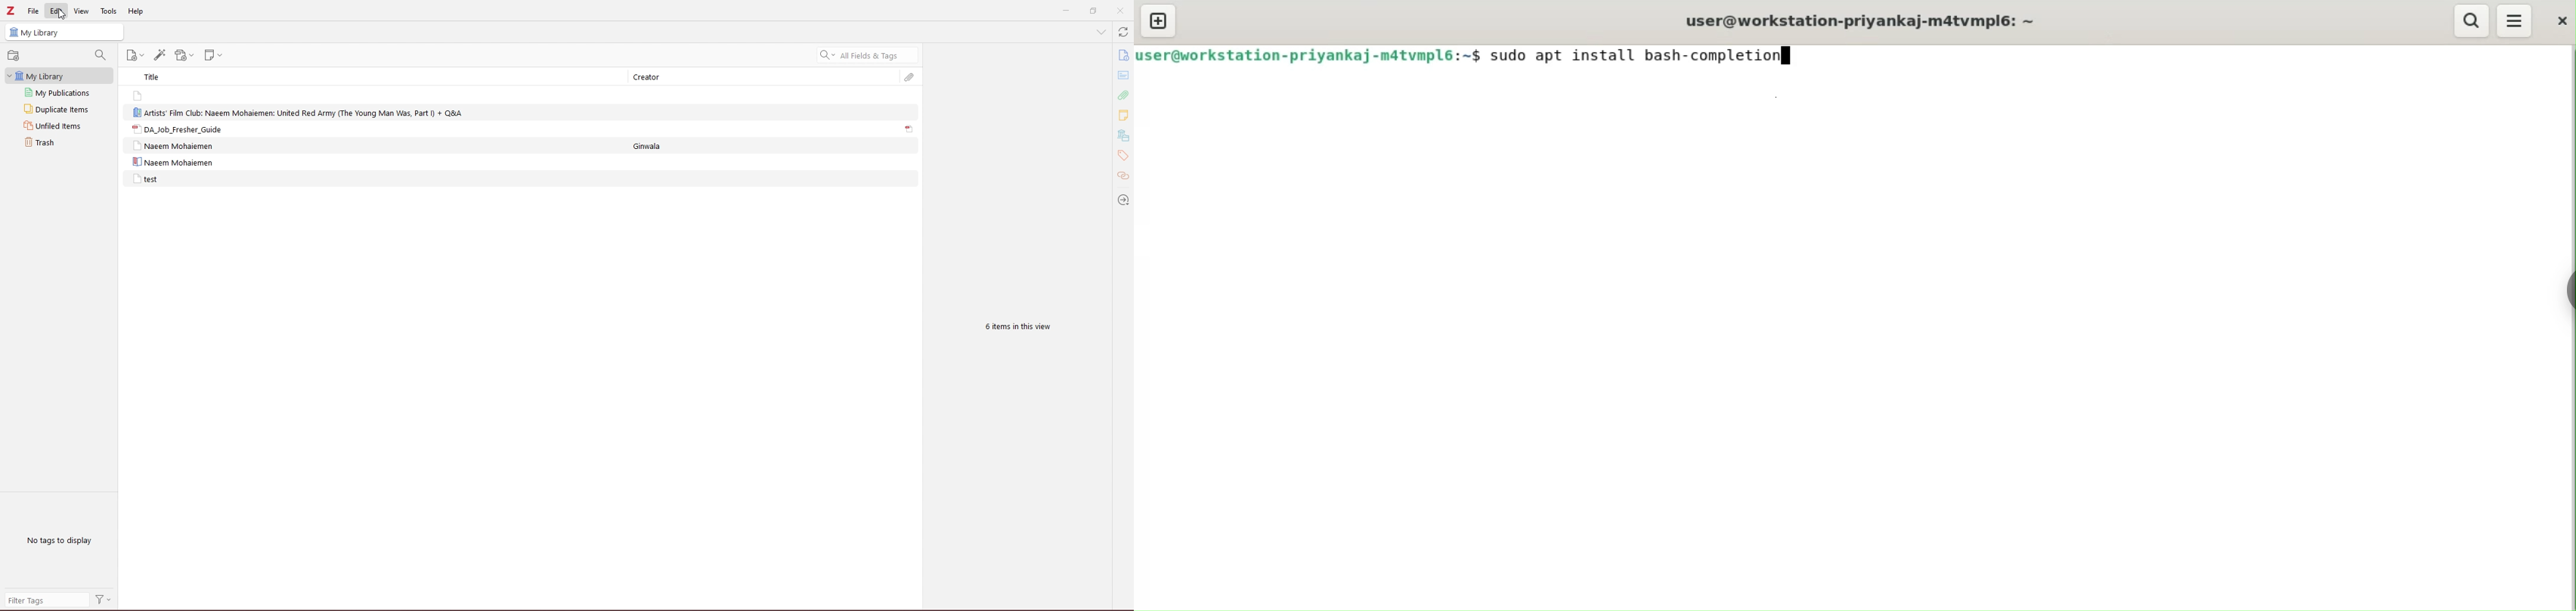 This screenshot has height=616, width=2576. Describe the element at coordinates (57, 126) in the screenshot. I see `unfiled items` at that location.